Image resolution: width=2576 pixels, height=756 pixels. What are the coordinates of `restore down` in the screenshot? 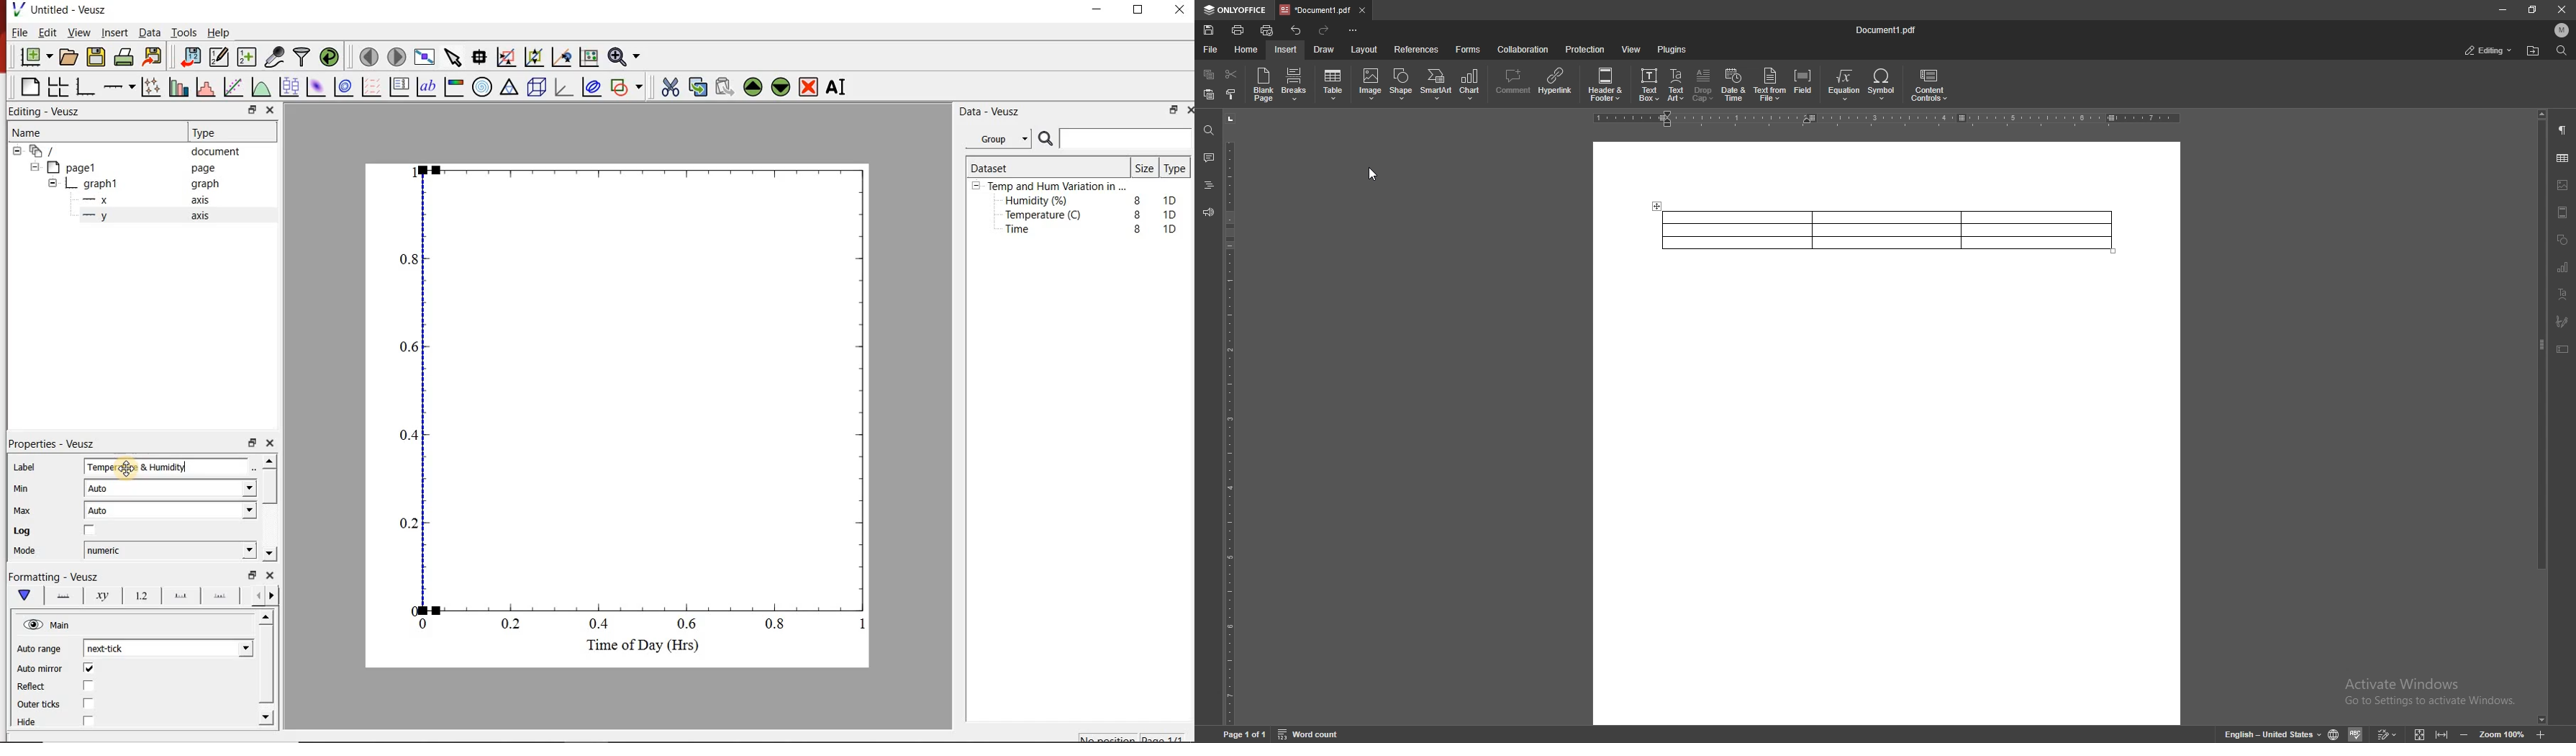 It's located at (243, 110).